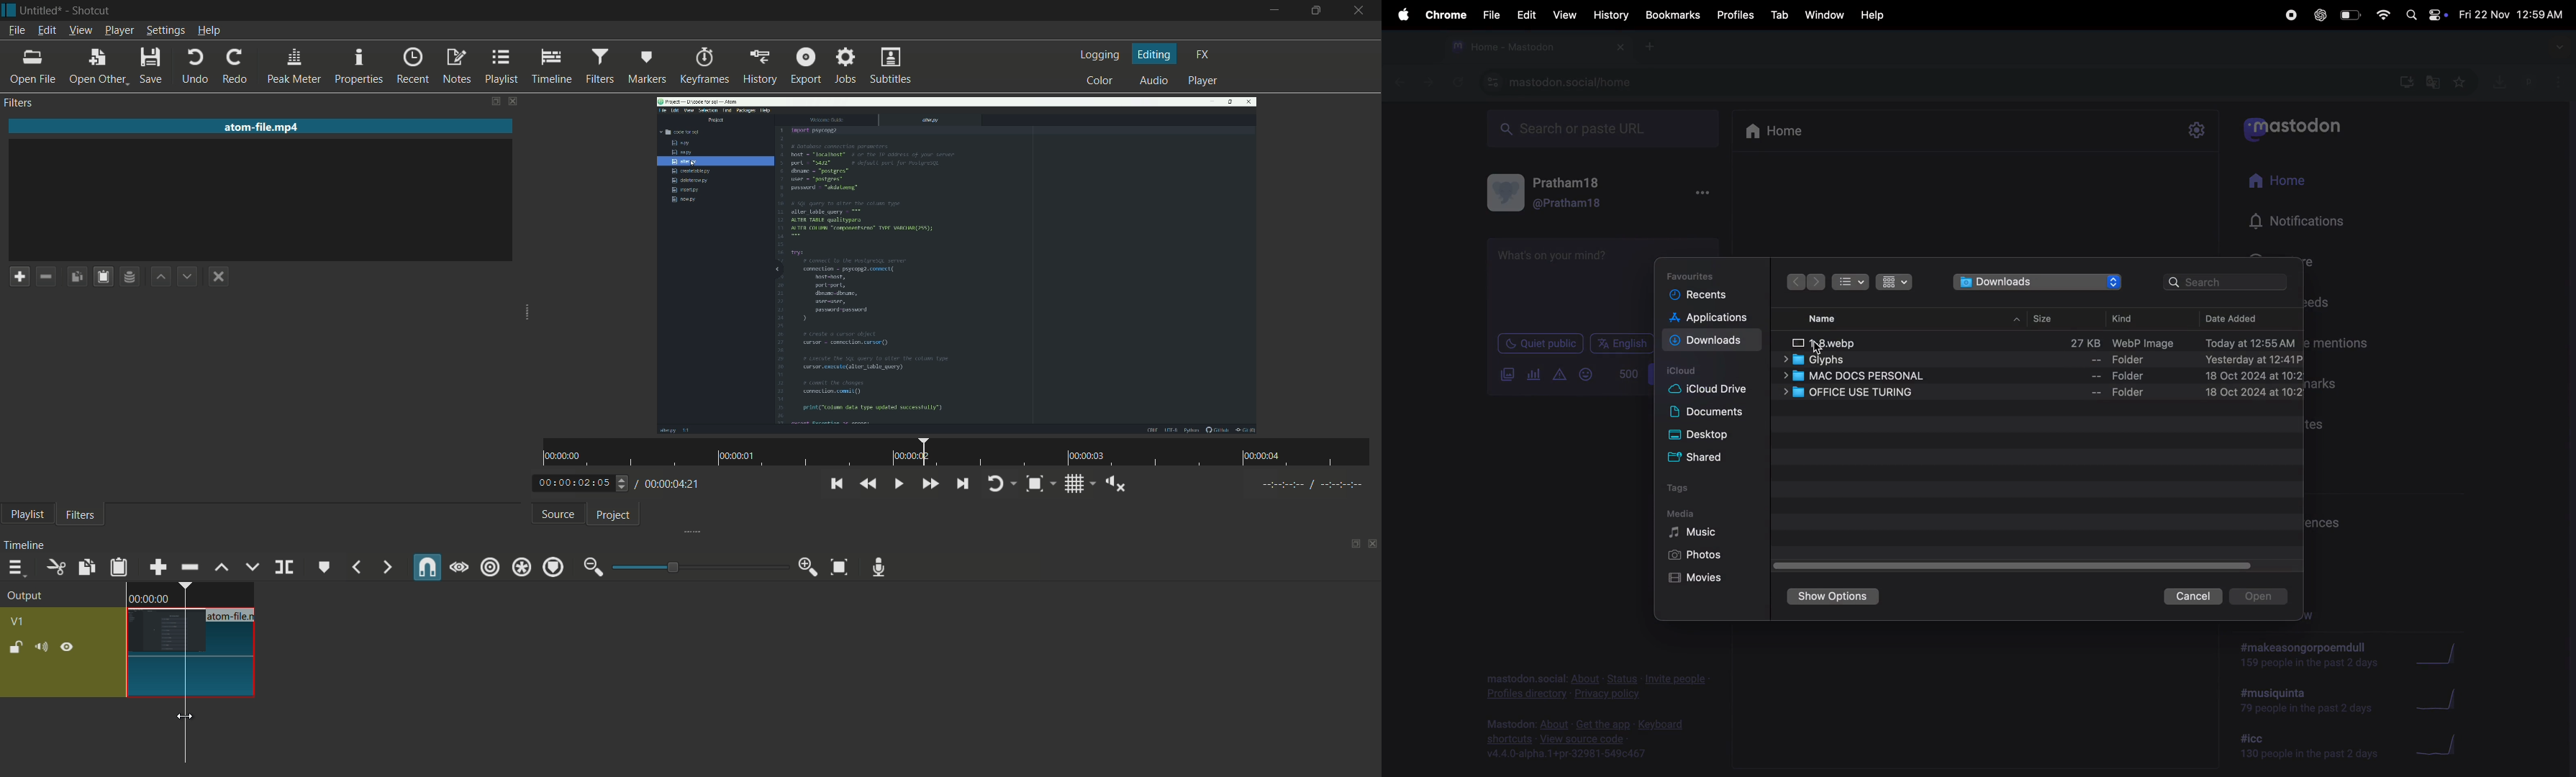 The height and width of the screenshot is (784, 2576). Describe the element at coordinates (91, 11) in the screenshot. I see `app name` at that location.